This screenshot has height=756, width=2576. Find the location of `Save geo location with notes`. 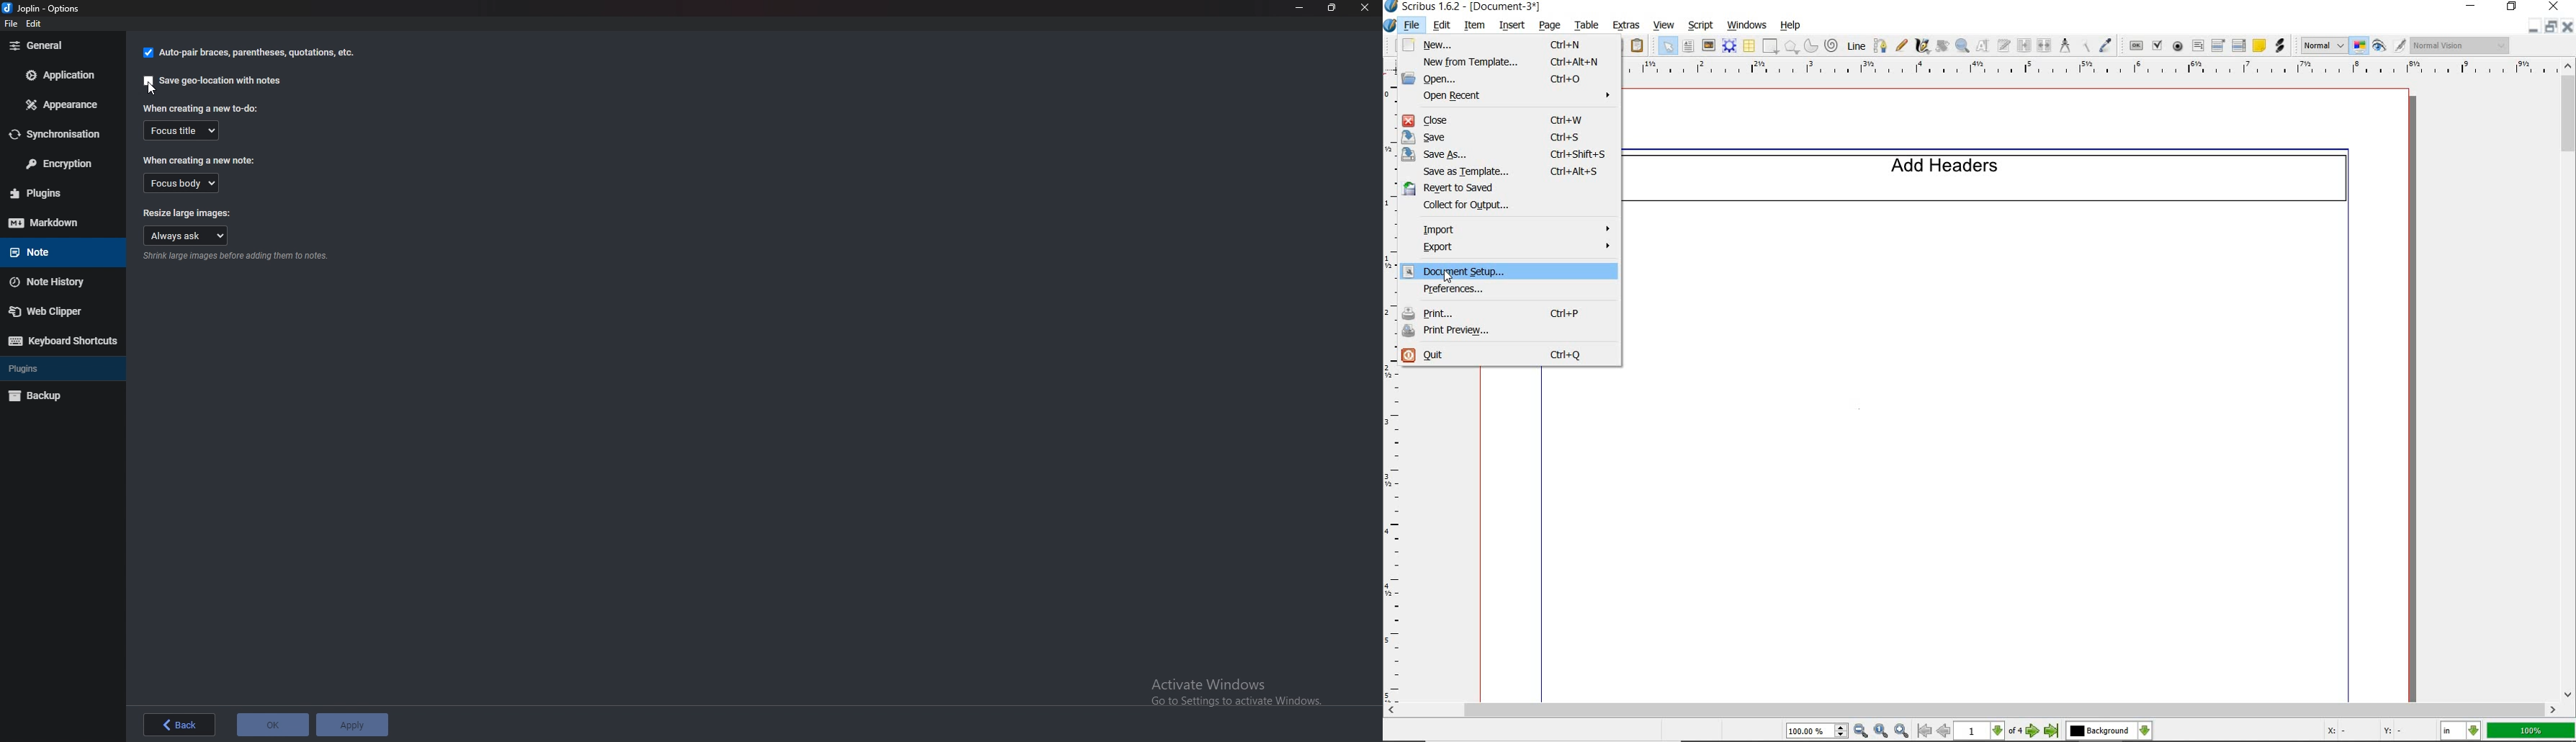

Save geo location with notes is located at coordinates (213, 82).